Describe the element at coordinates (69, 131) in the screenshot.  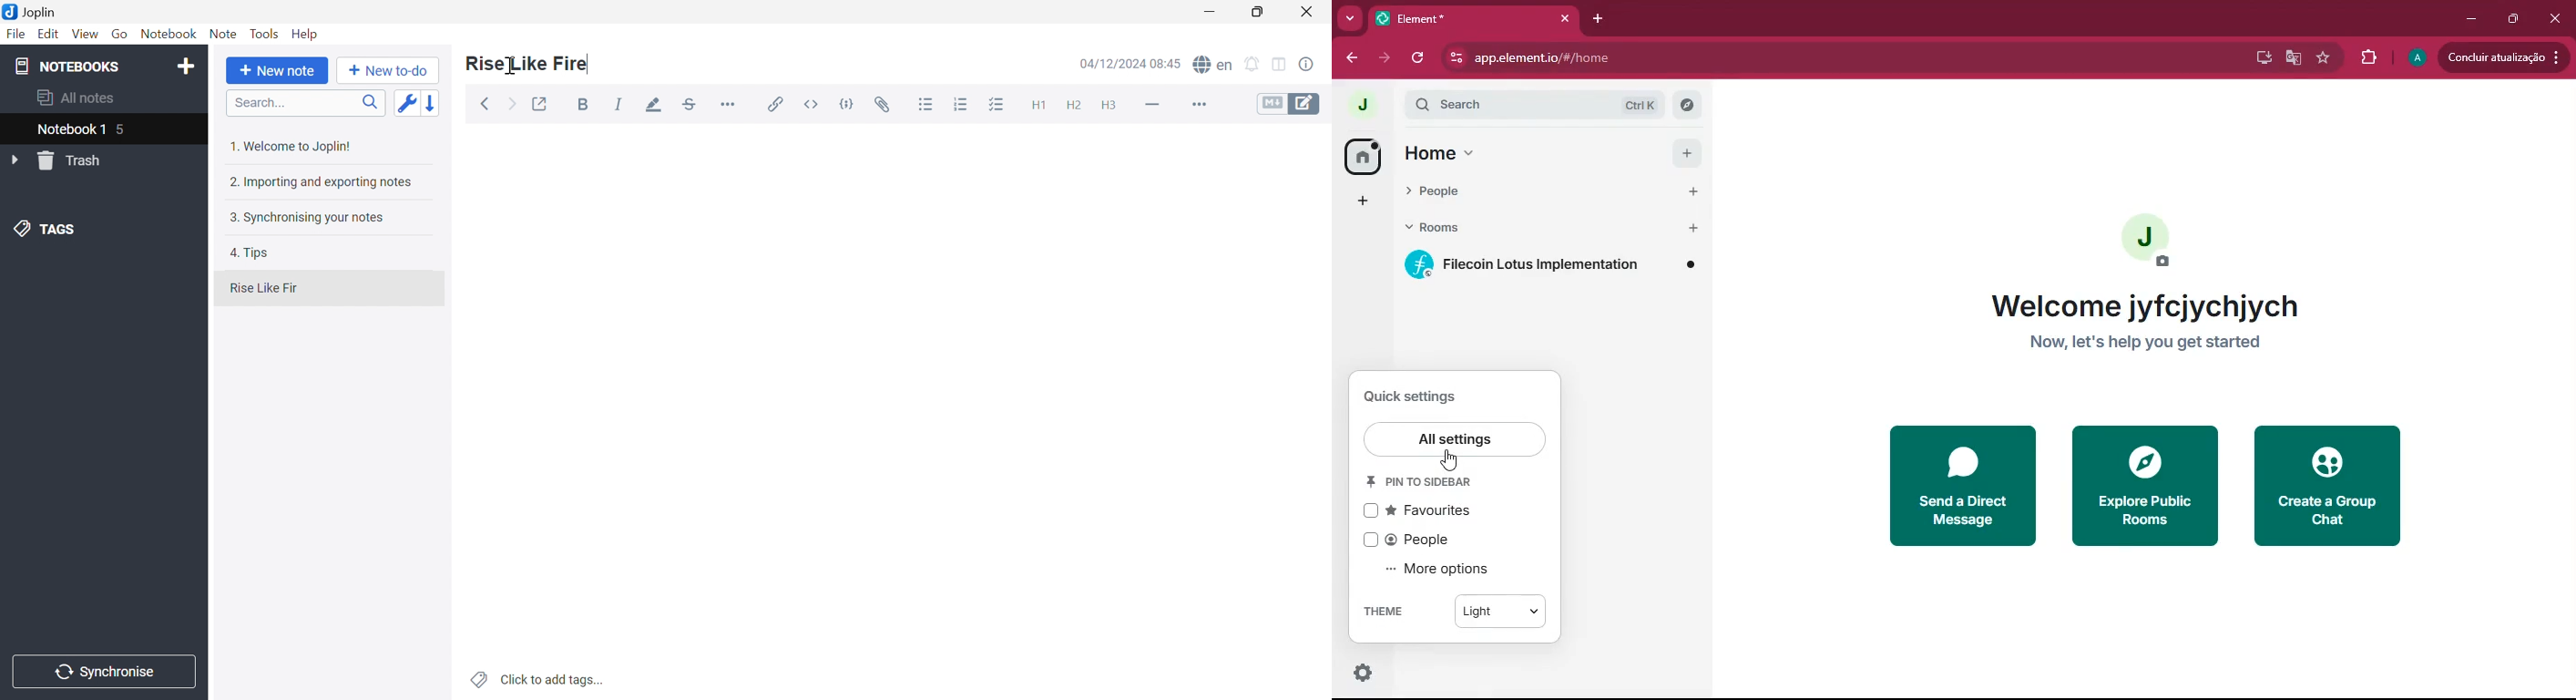
I see `Notebook 1` at that location.